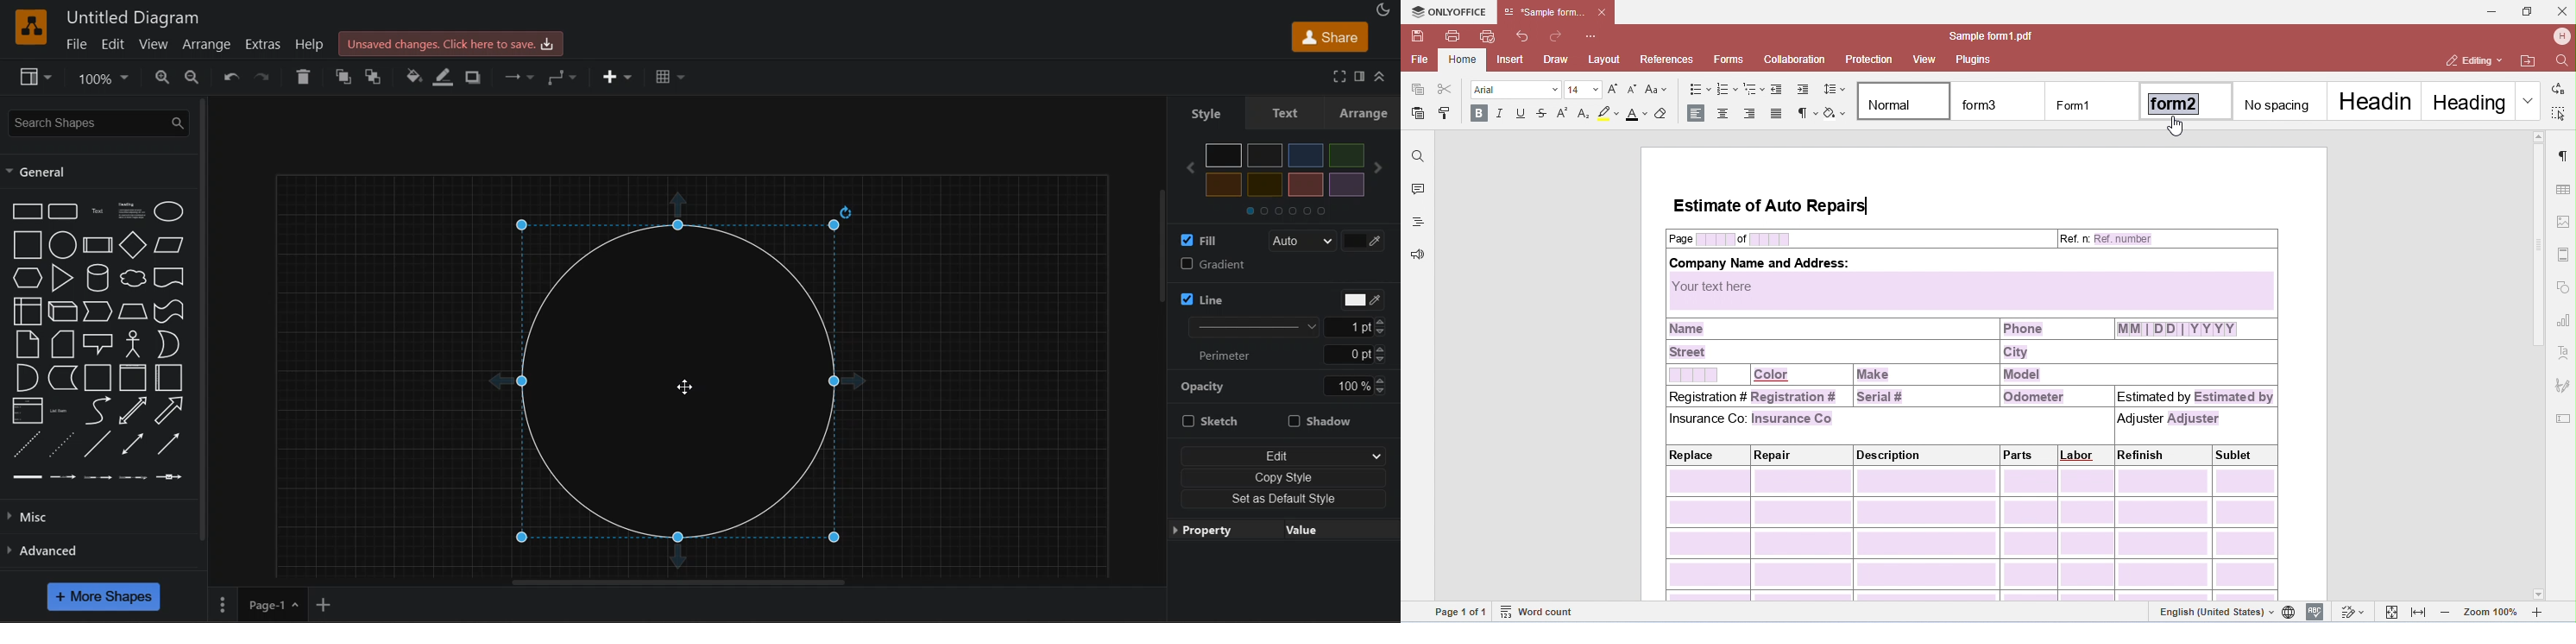 The height and width of the screenshot is (644, 2576). What do you see at coordinates (614, 77) in the screenshot?
I see `insert` at bounding box center [614, 77].